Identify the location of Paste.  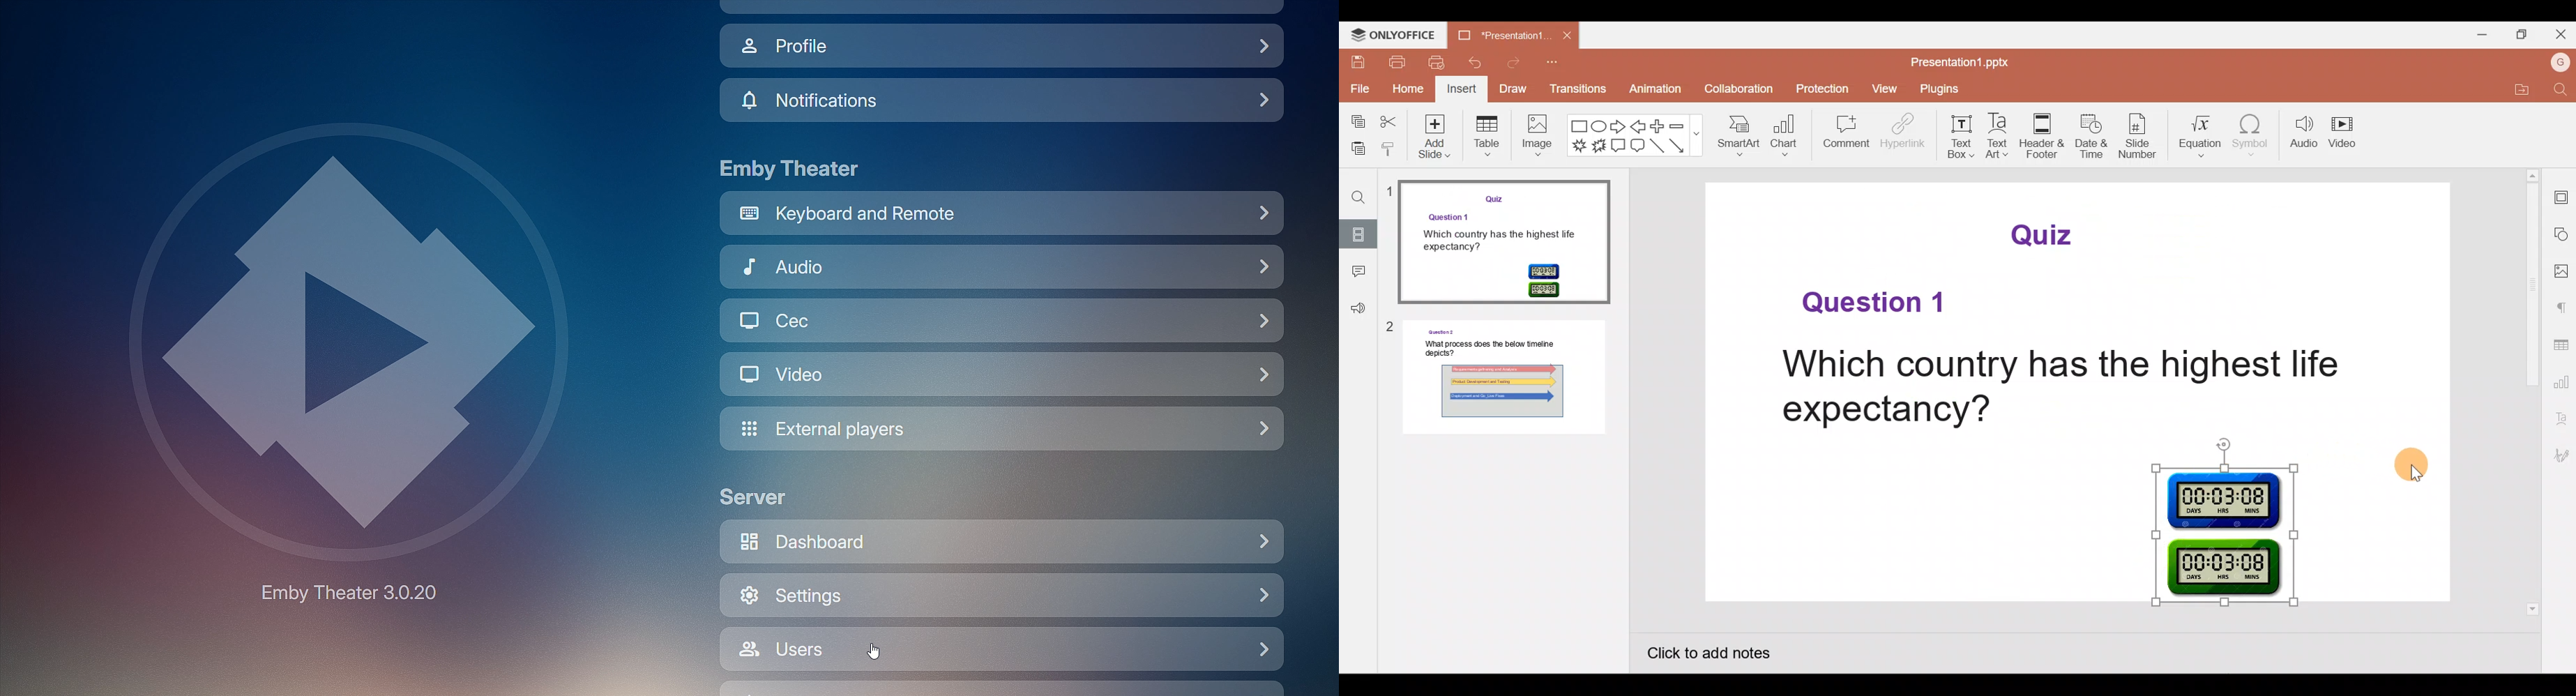
(1355, 146).